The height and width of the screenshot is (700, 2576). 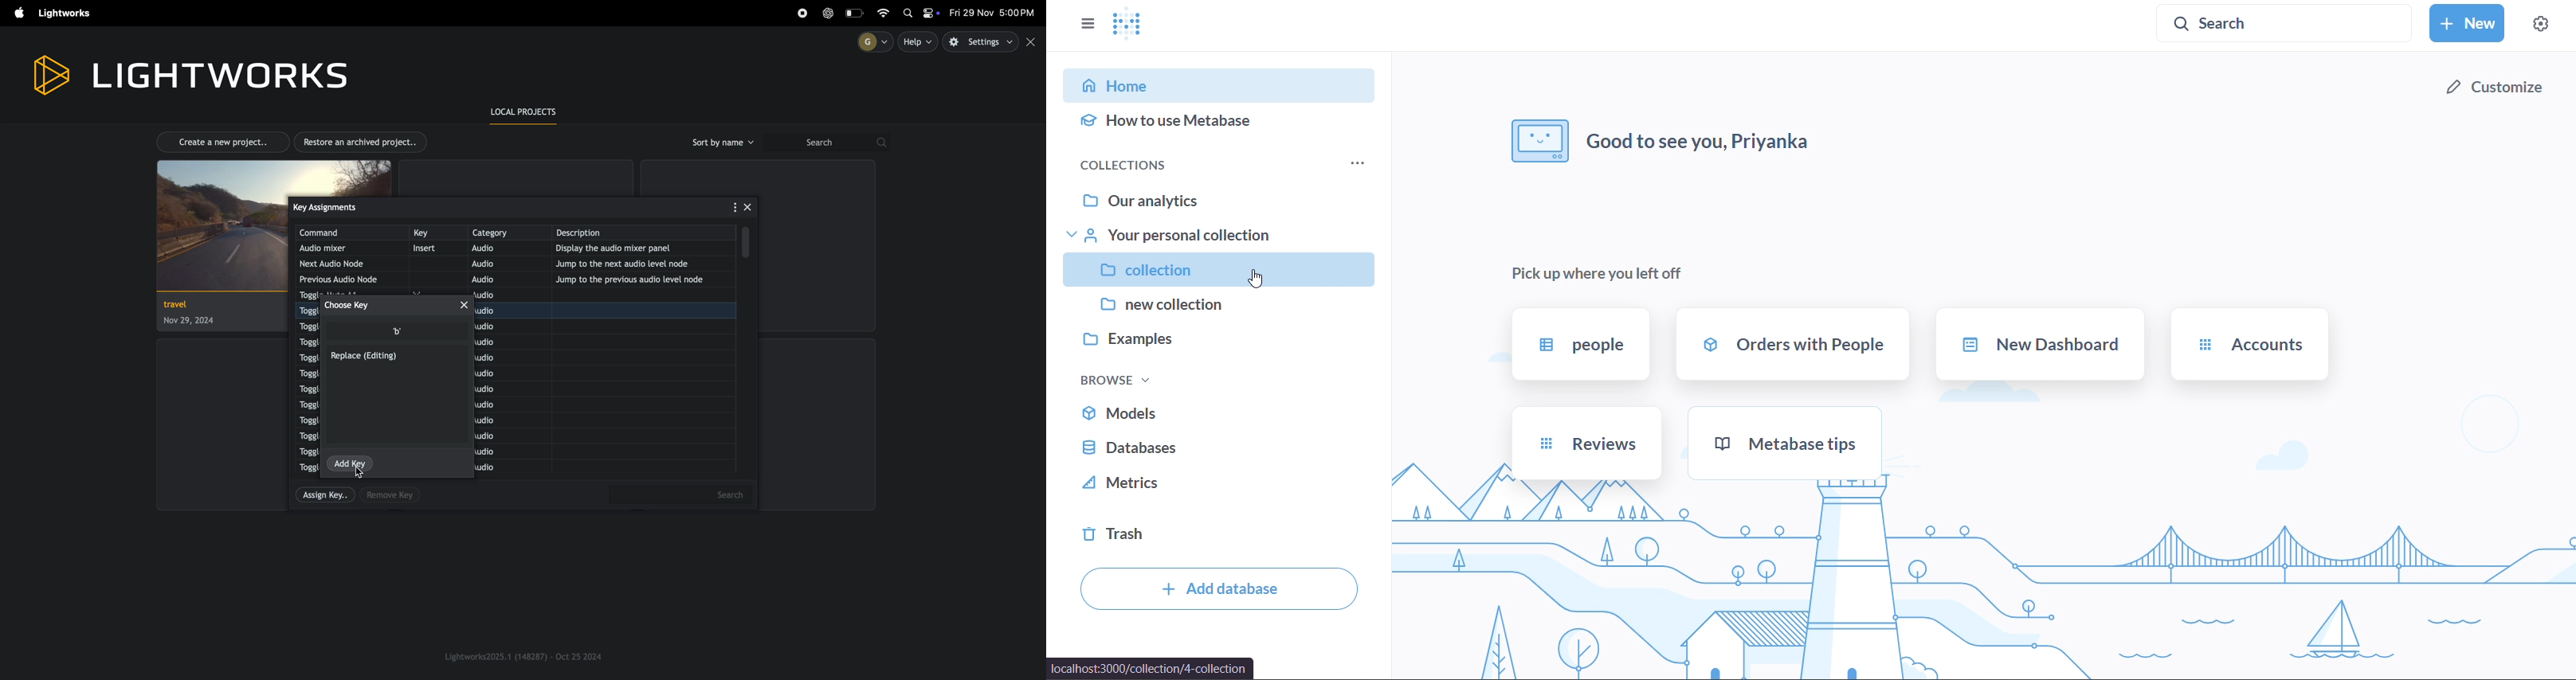 I want to click on settings, so click(x=982, y=42).